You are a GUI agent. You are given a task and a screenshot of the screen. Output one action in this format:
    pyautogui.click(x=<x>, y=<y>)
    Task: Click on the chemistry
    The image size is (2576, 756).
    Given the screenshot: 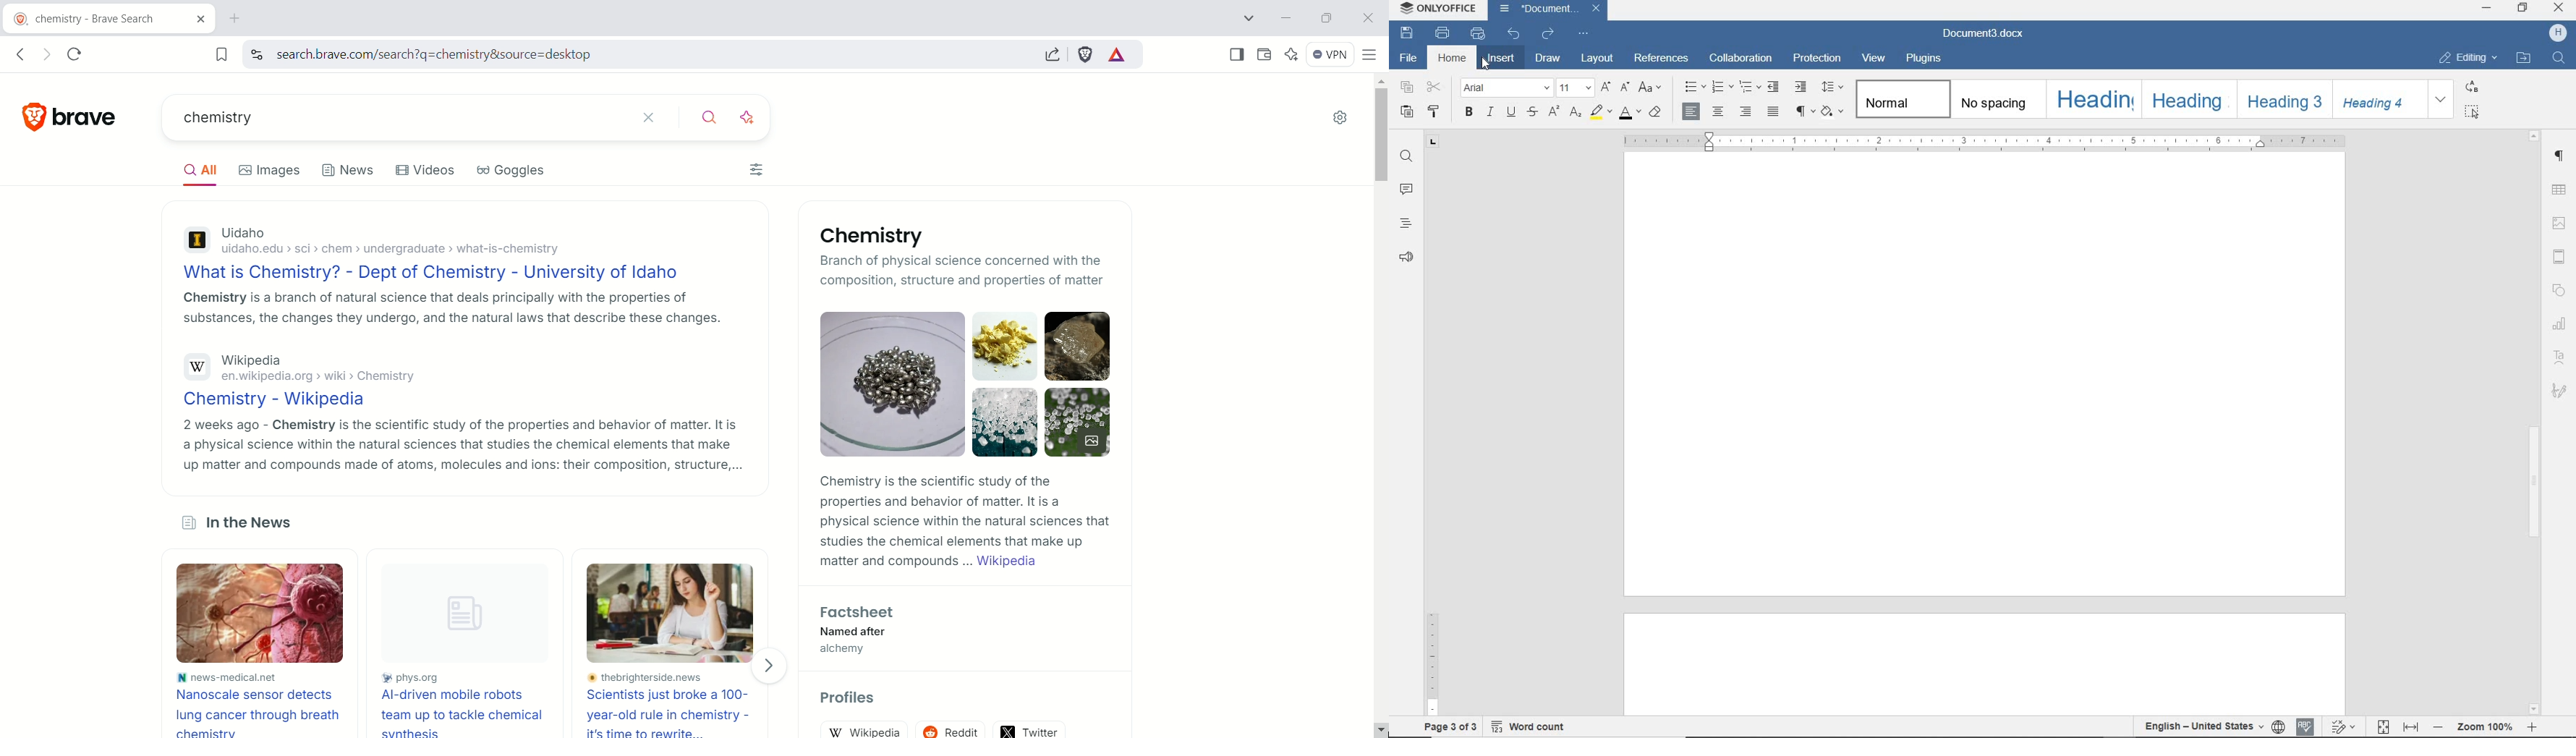 What is the action you would take?
    pyautogui.click(x=381, y=119)
    